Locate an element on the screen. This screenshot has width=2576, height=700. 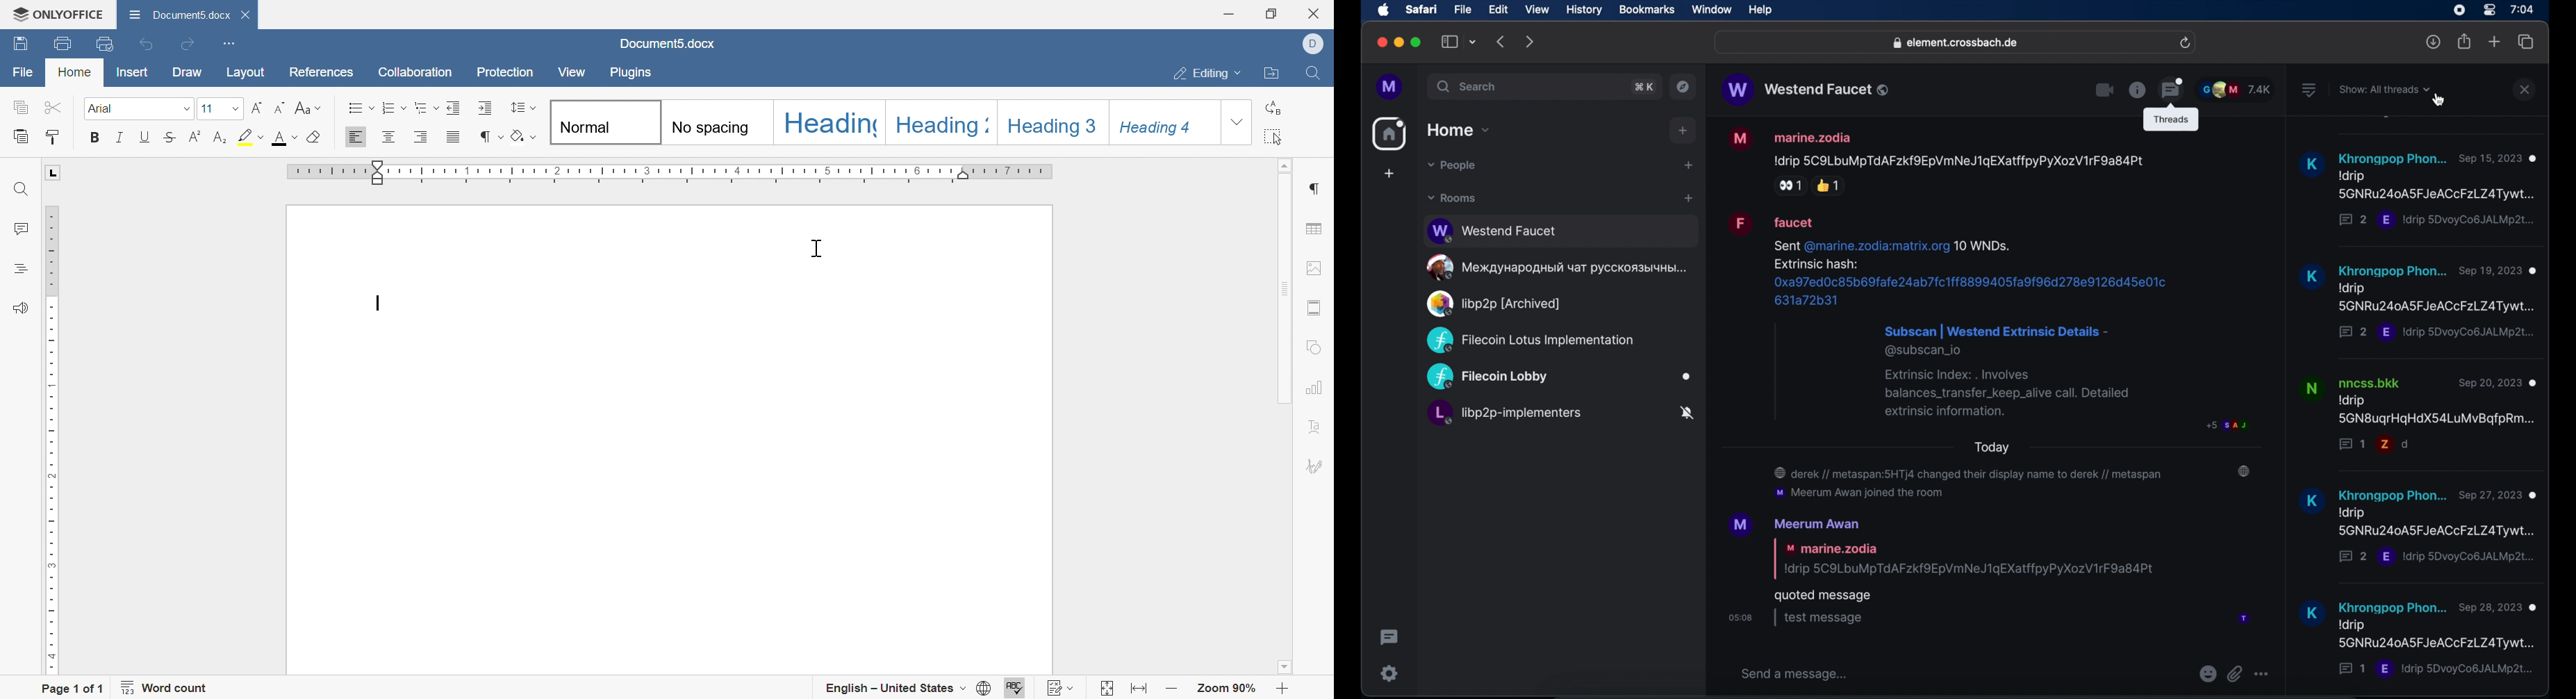
shape settings is located at coordinates (1312, 348).